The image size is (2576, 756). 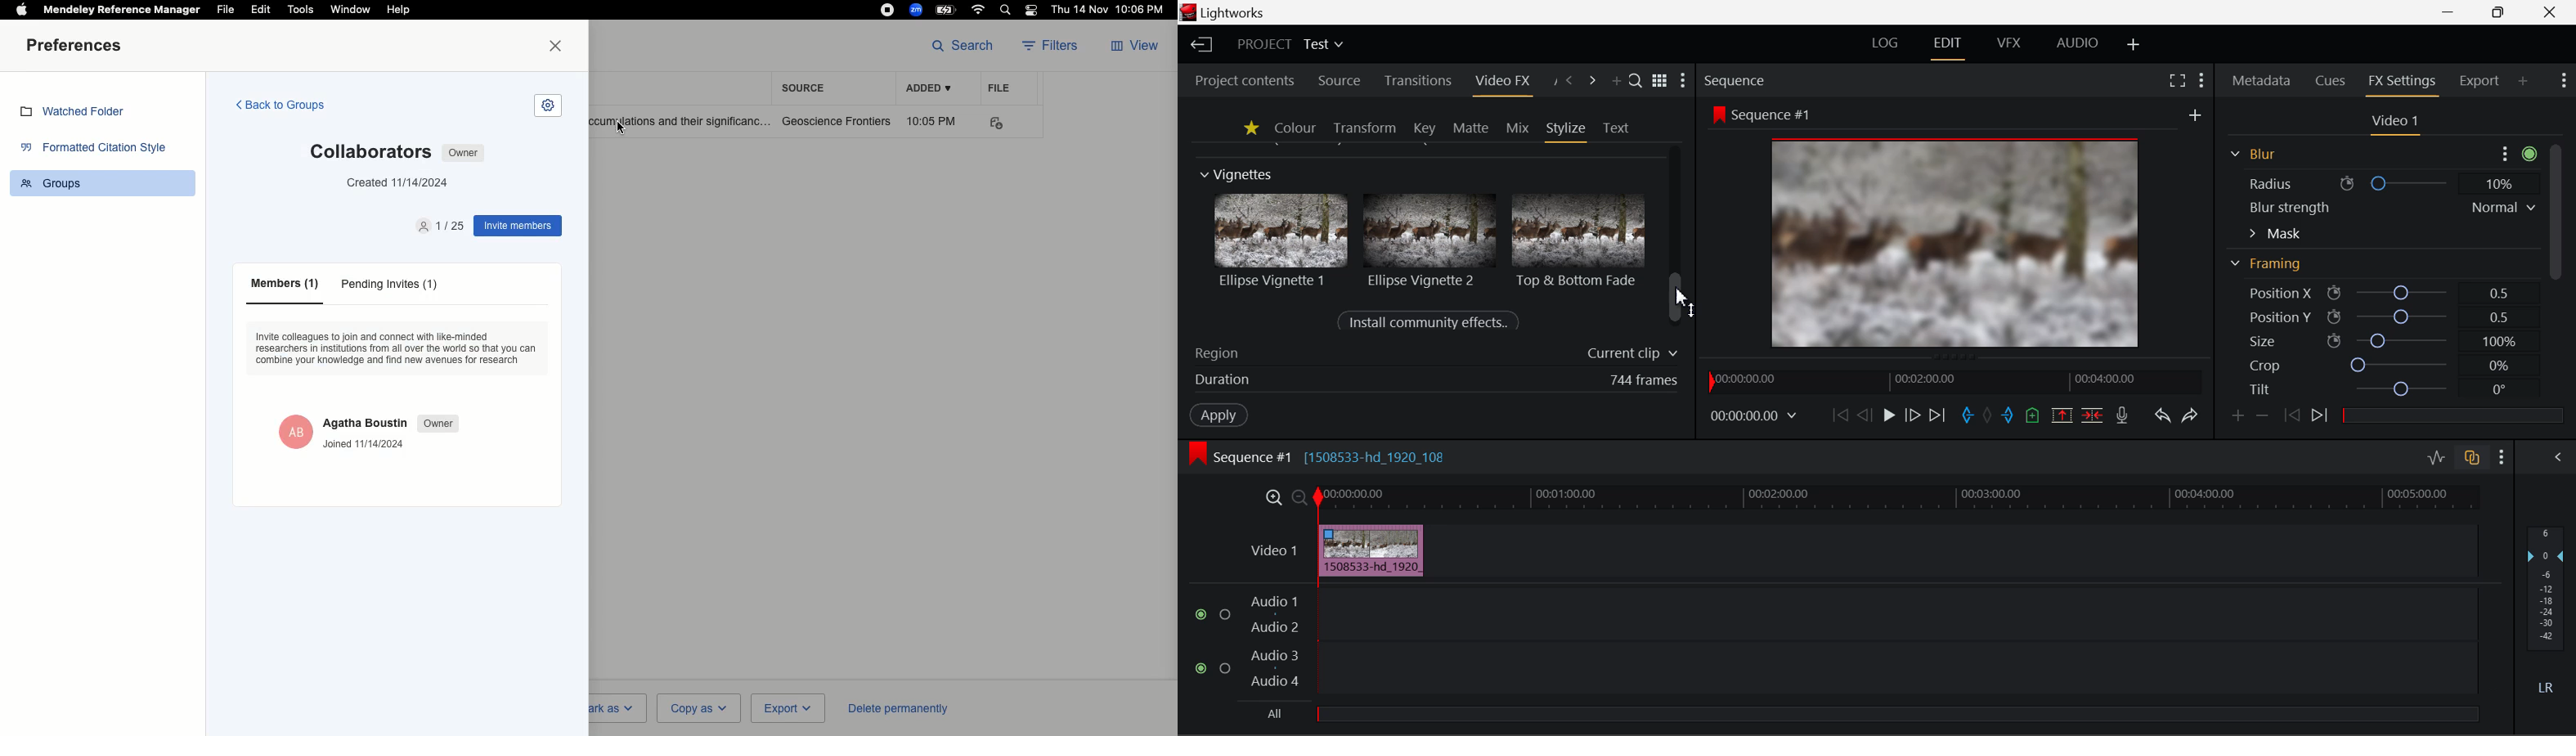 I want to click on collaborator, so click(x=370, y=152).